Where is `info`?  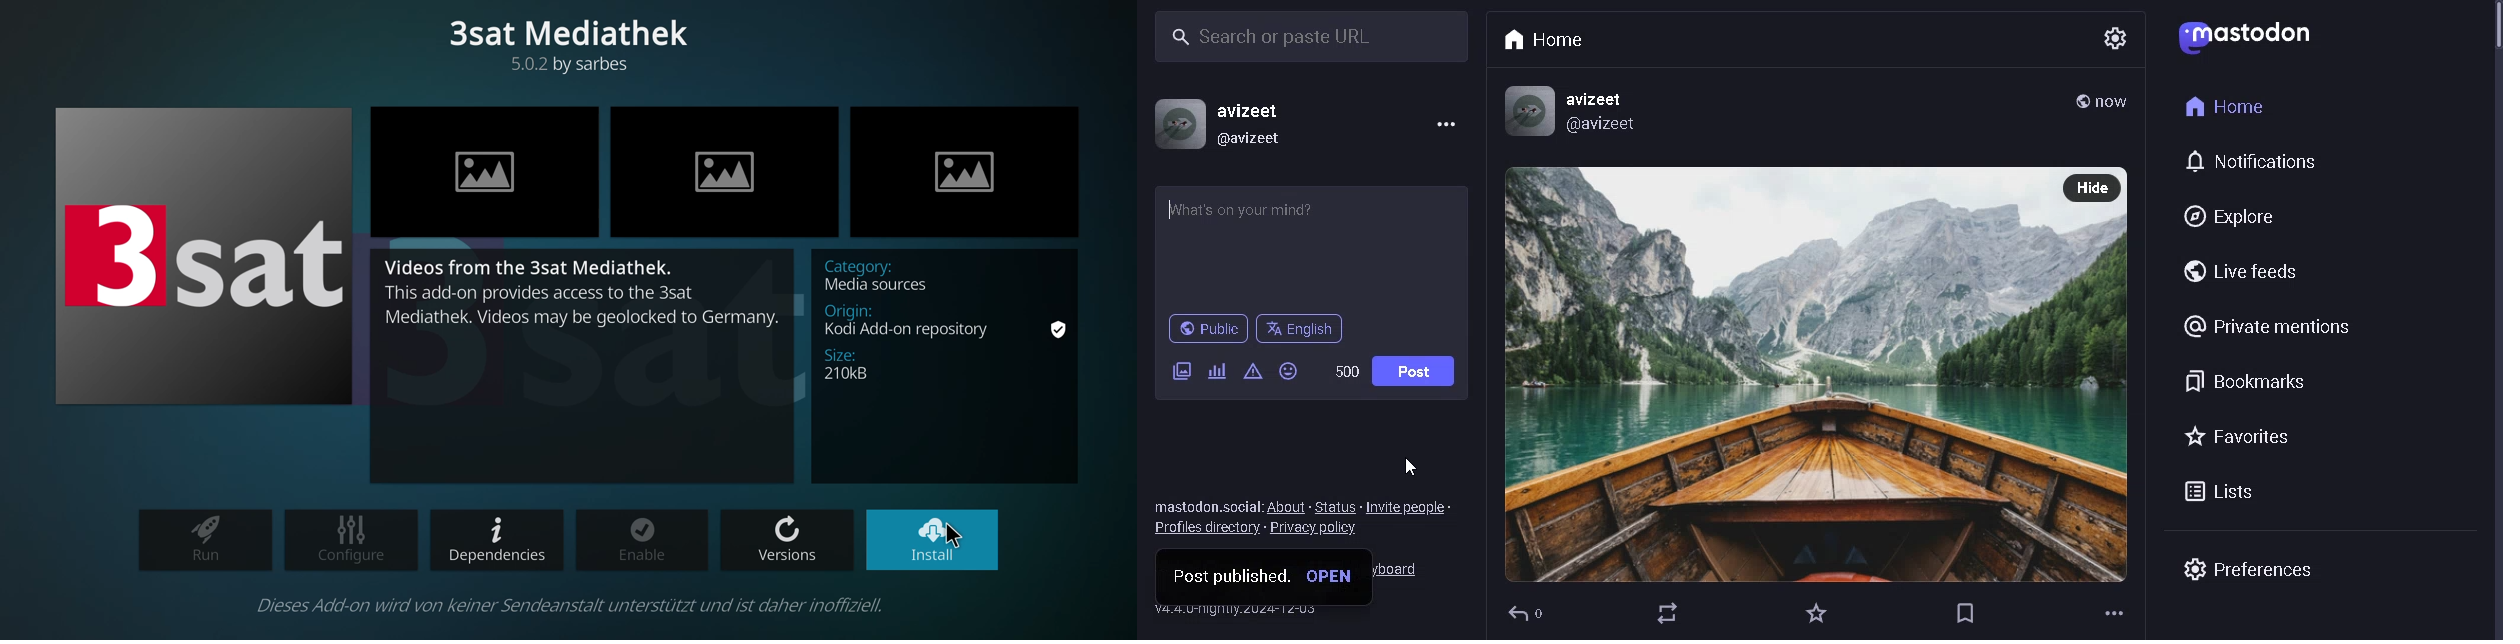 info is located at coordinates (948, 345).